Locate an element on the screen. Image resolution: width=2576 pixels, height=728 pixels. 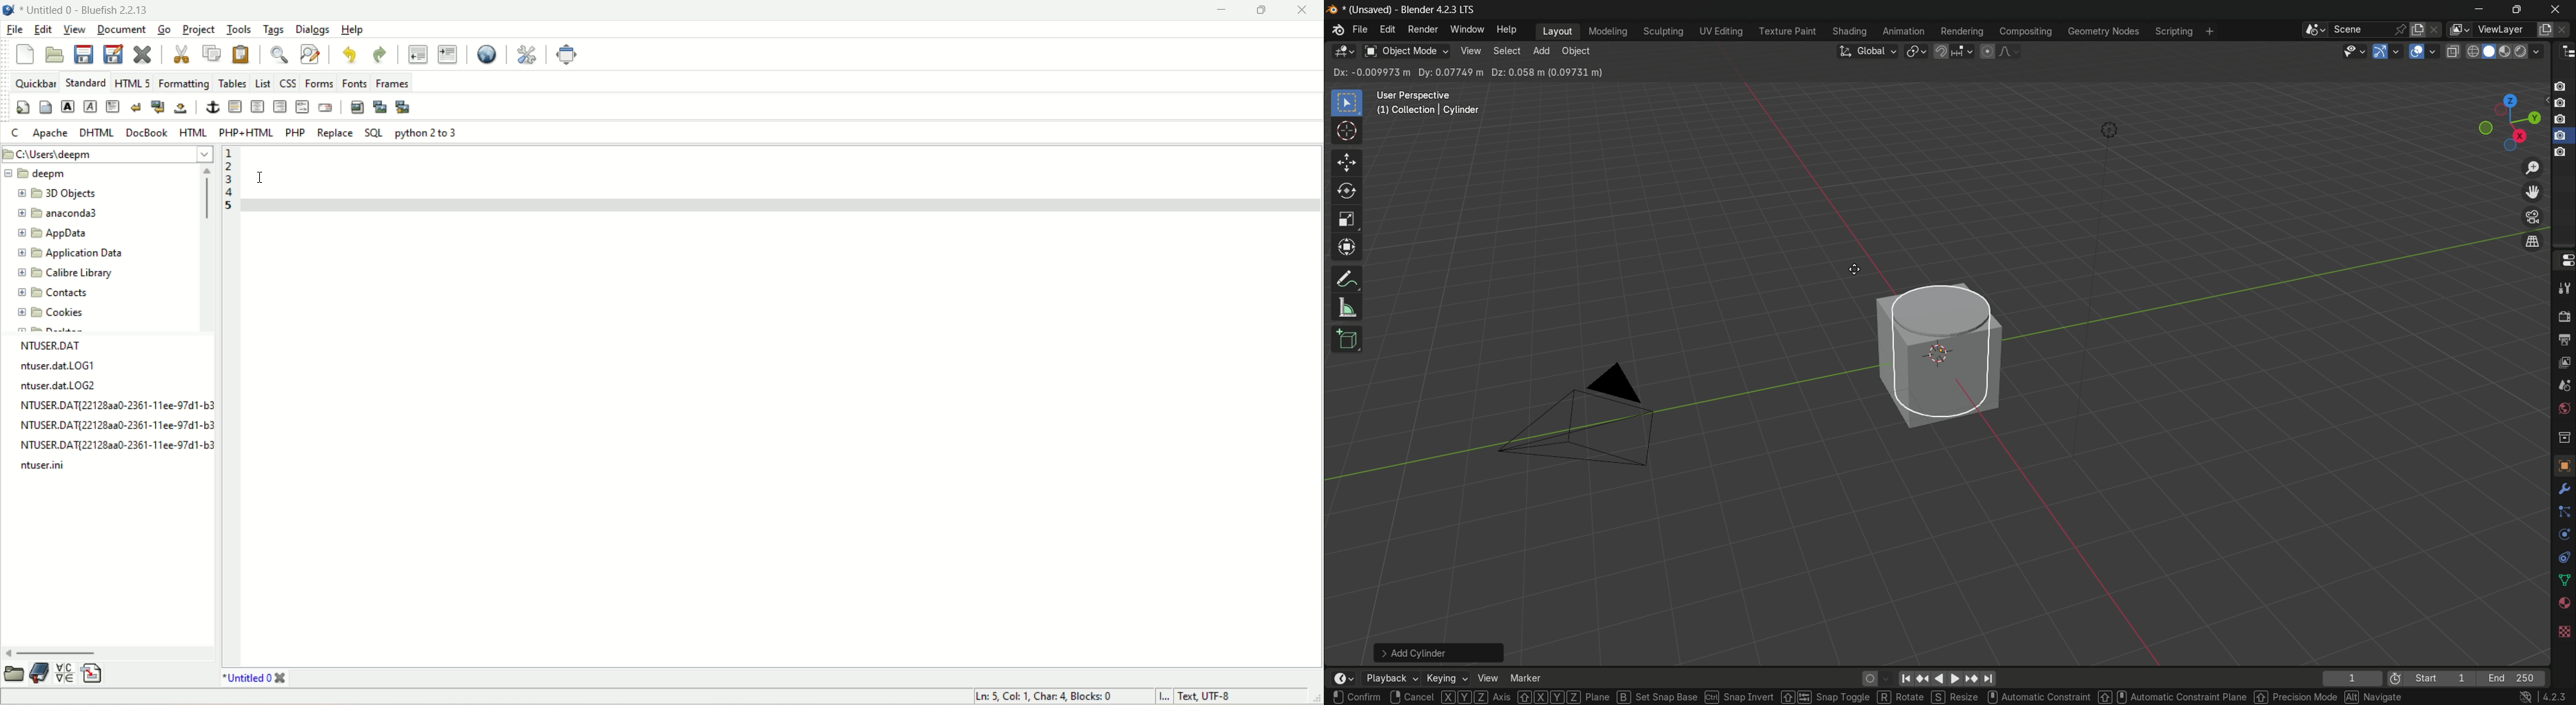
timeline is located at coordinates (1343, 671).